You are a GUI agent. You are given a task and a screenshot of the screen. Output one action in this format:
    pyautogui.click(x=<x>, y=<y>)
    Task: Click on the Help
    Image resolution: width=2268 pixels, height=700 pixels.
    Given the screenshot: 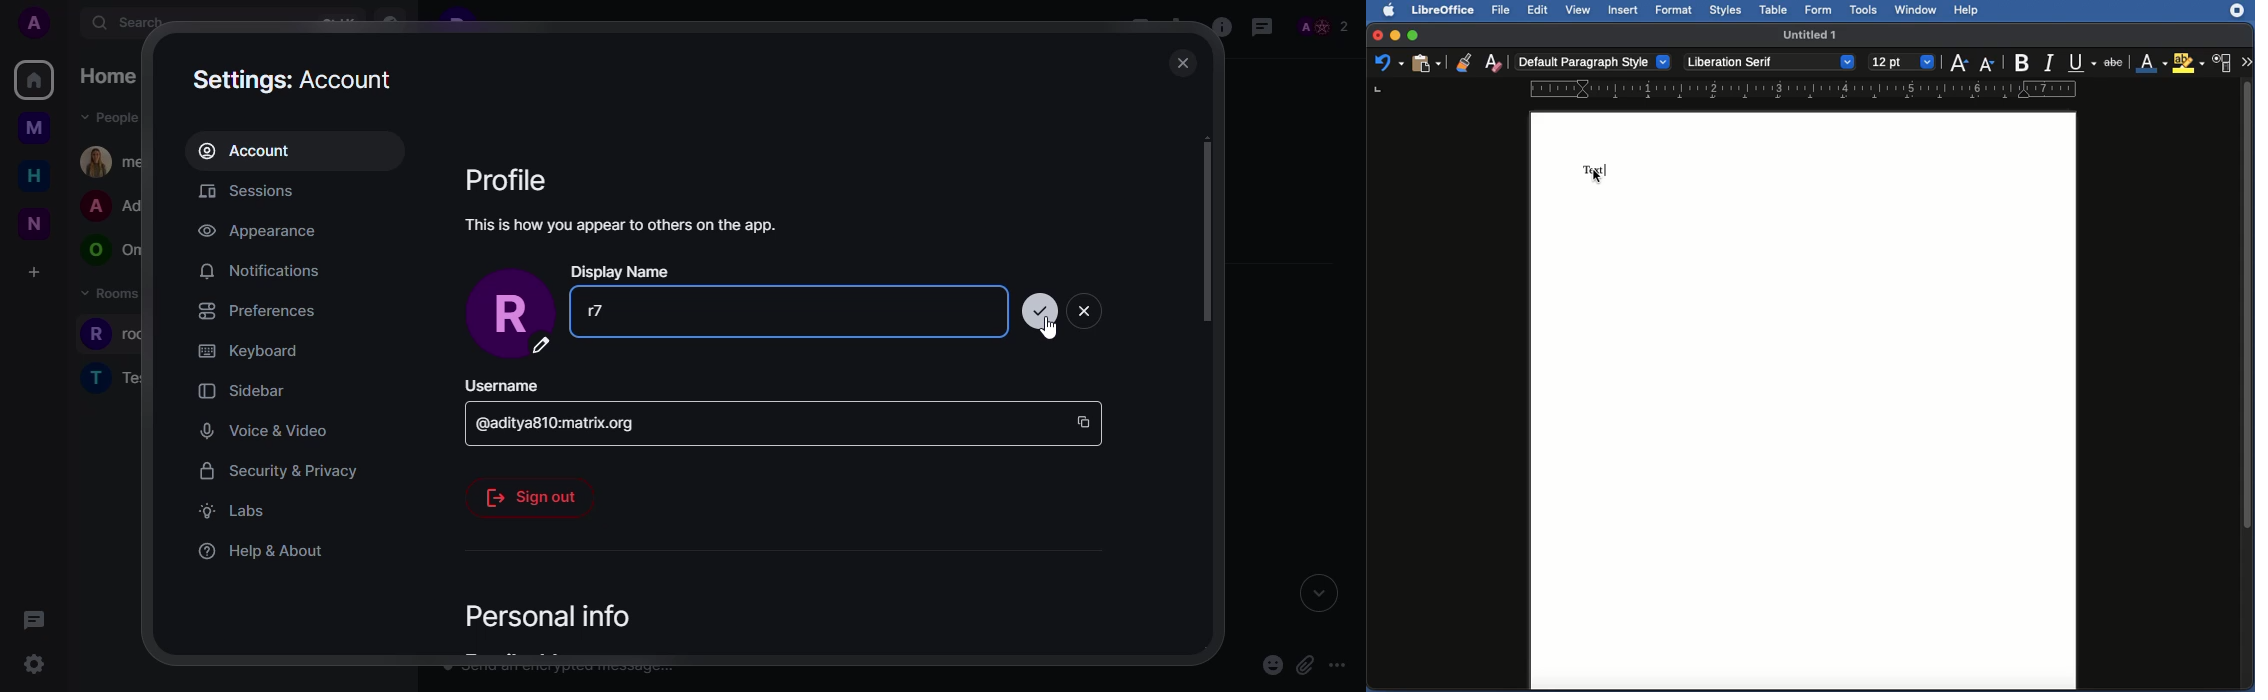 What is the action you would take?
    pyautogui.click(x=1968, y=9)
    